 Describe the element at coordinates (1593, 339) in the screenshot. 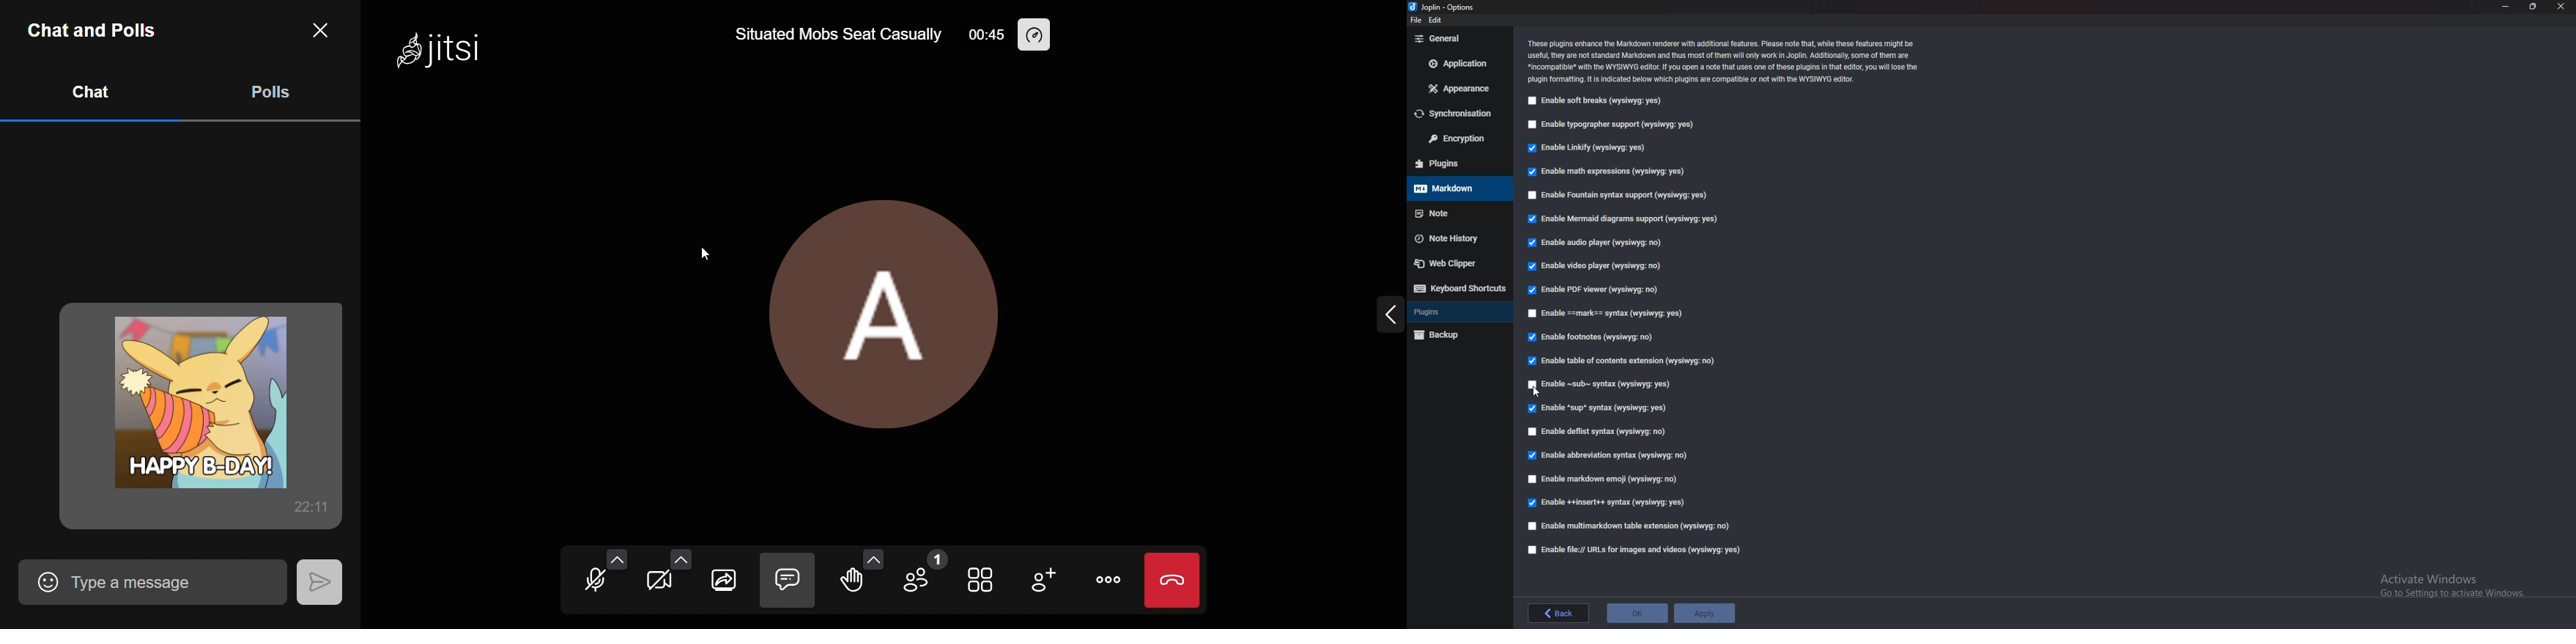

I see `Enable footnotes` at that location.